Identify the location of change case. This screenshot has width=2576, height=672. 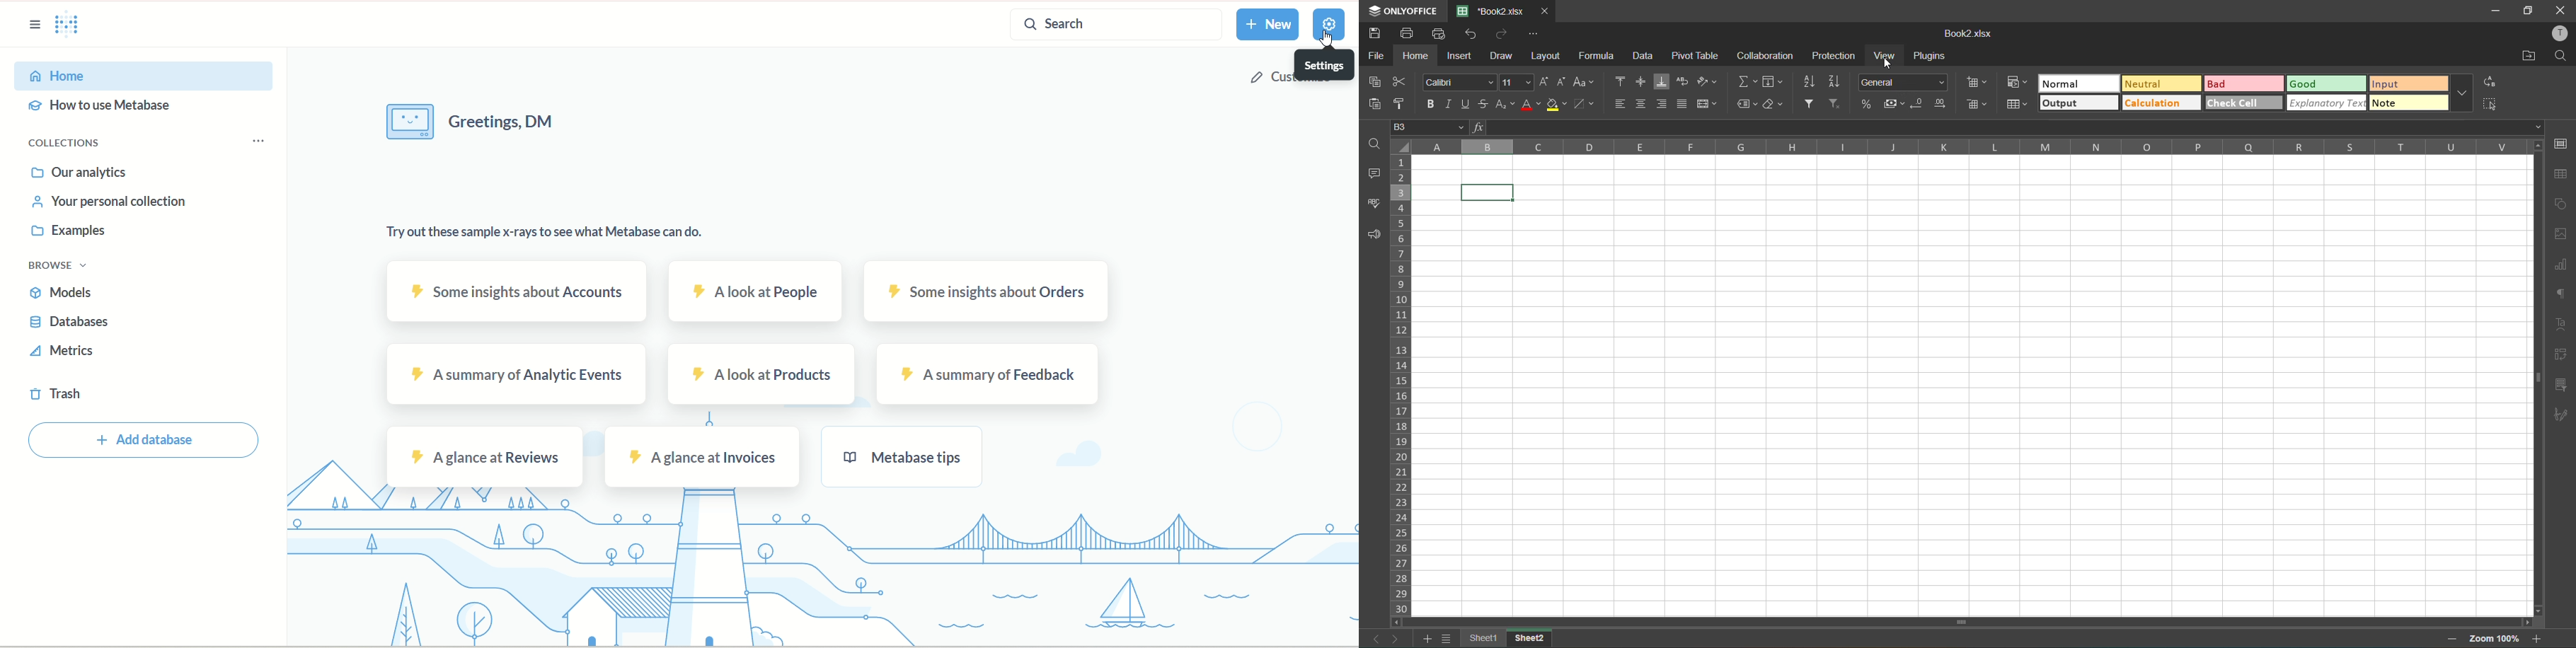
(1583, 84).